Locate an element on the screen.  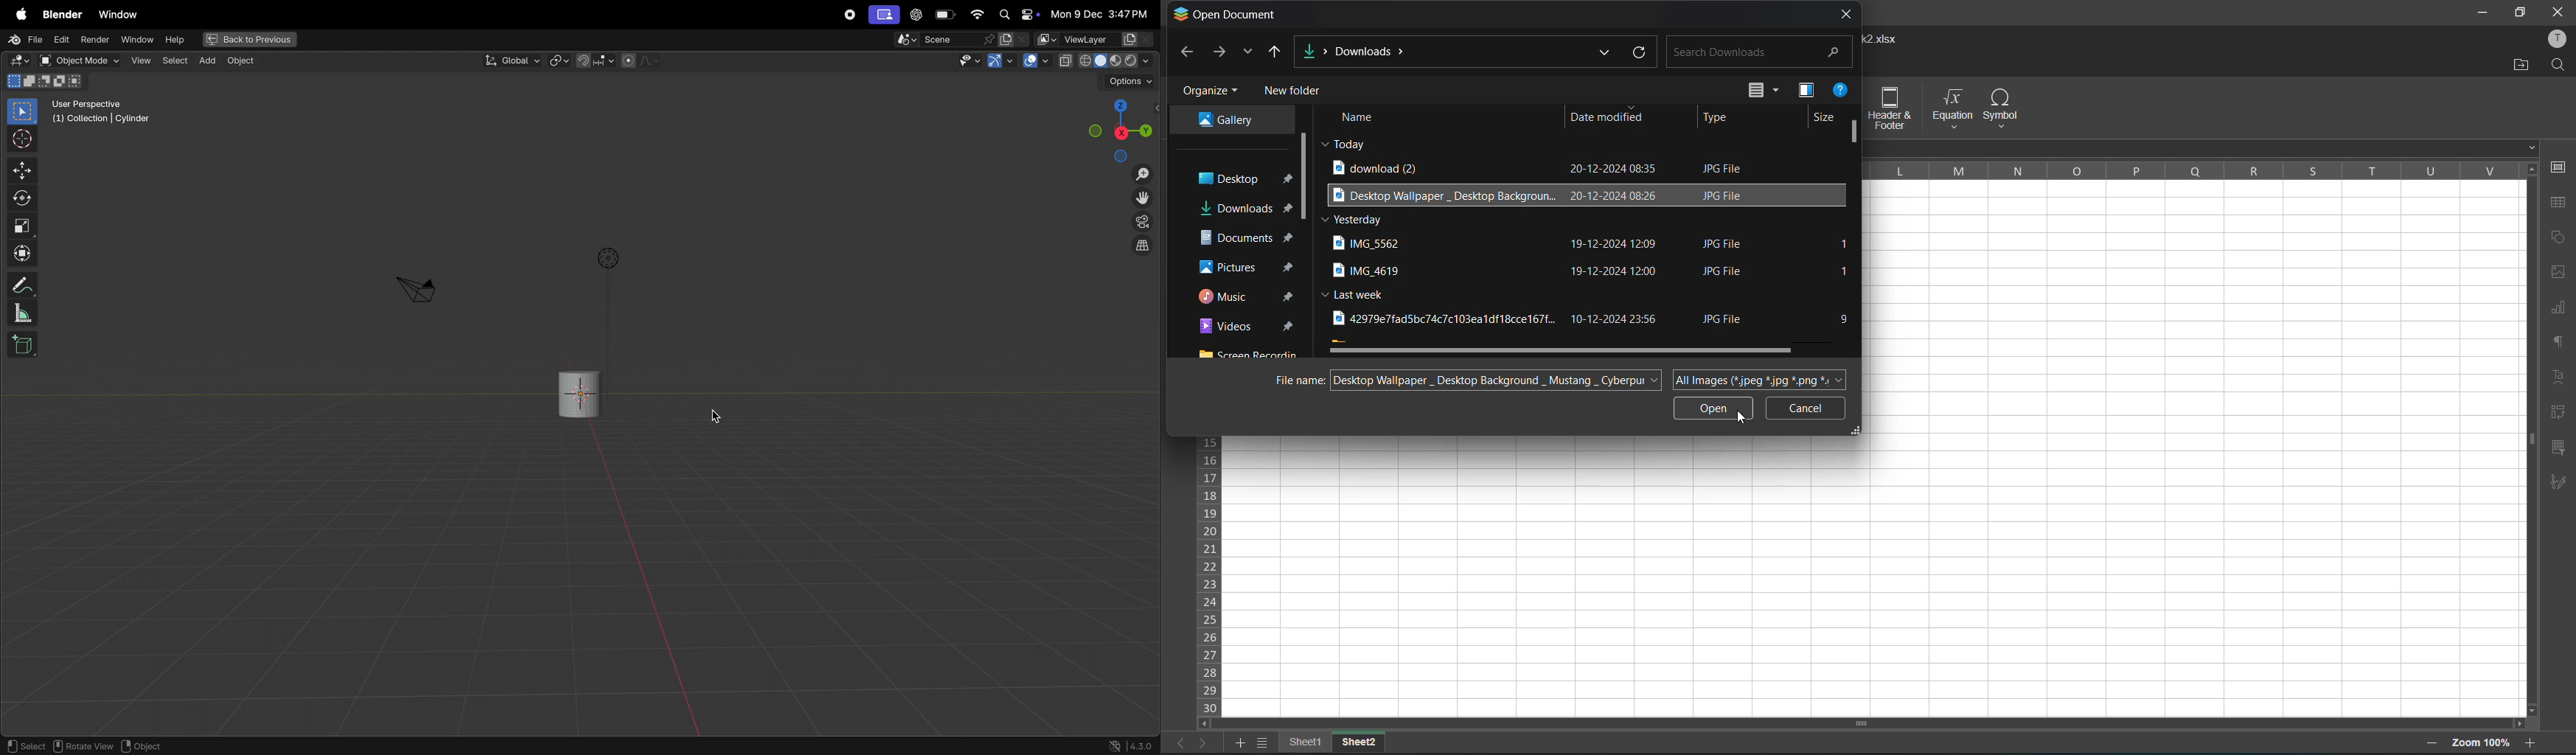
search is located at coordinates (1752, 52).